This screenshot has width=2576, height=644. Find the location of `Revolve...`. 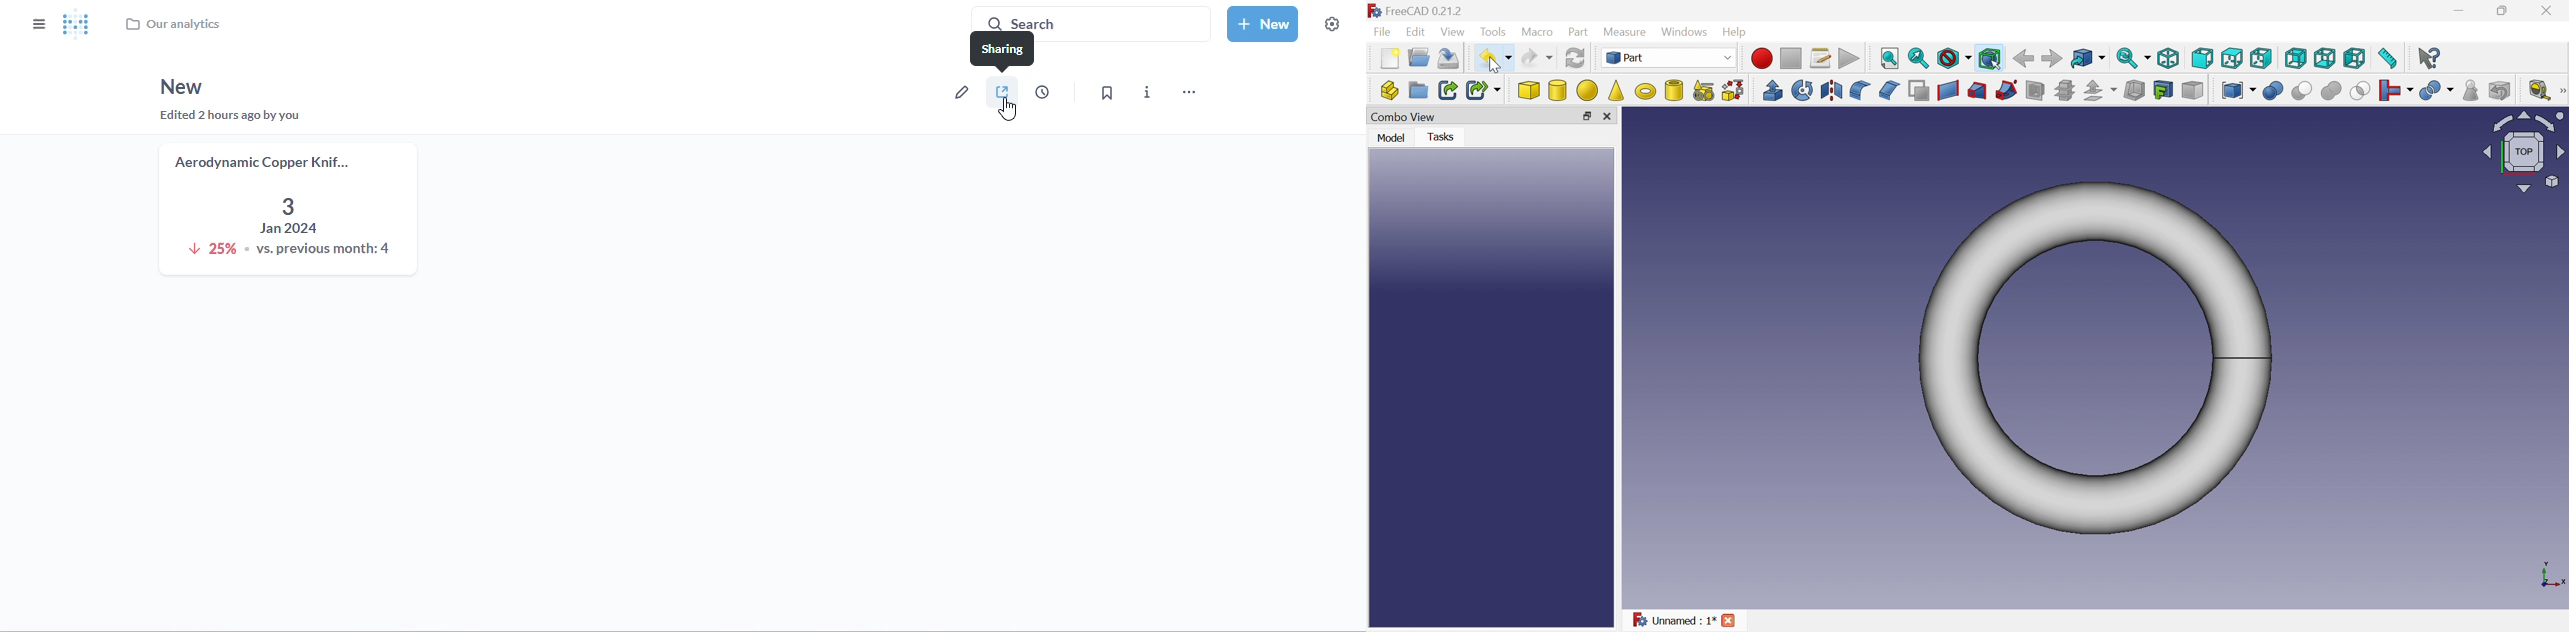

Revolve... is located at coordinates (1801, 90).